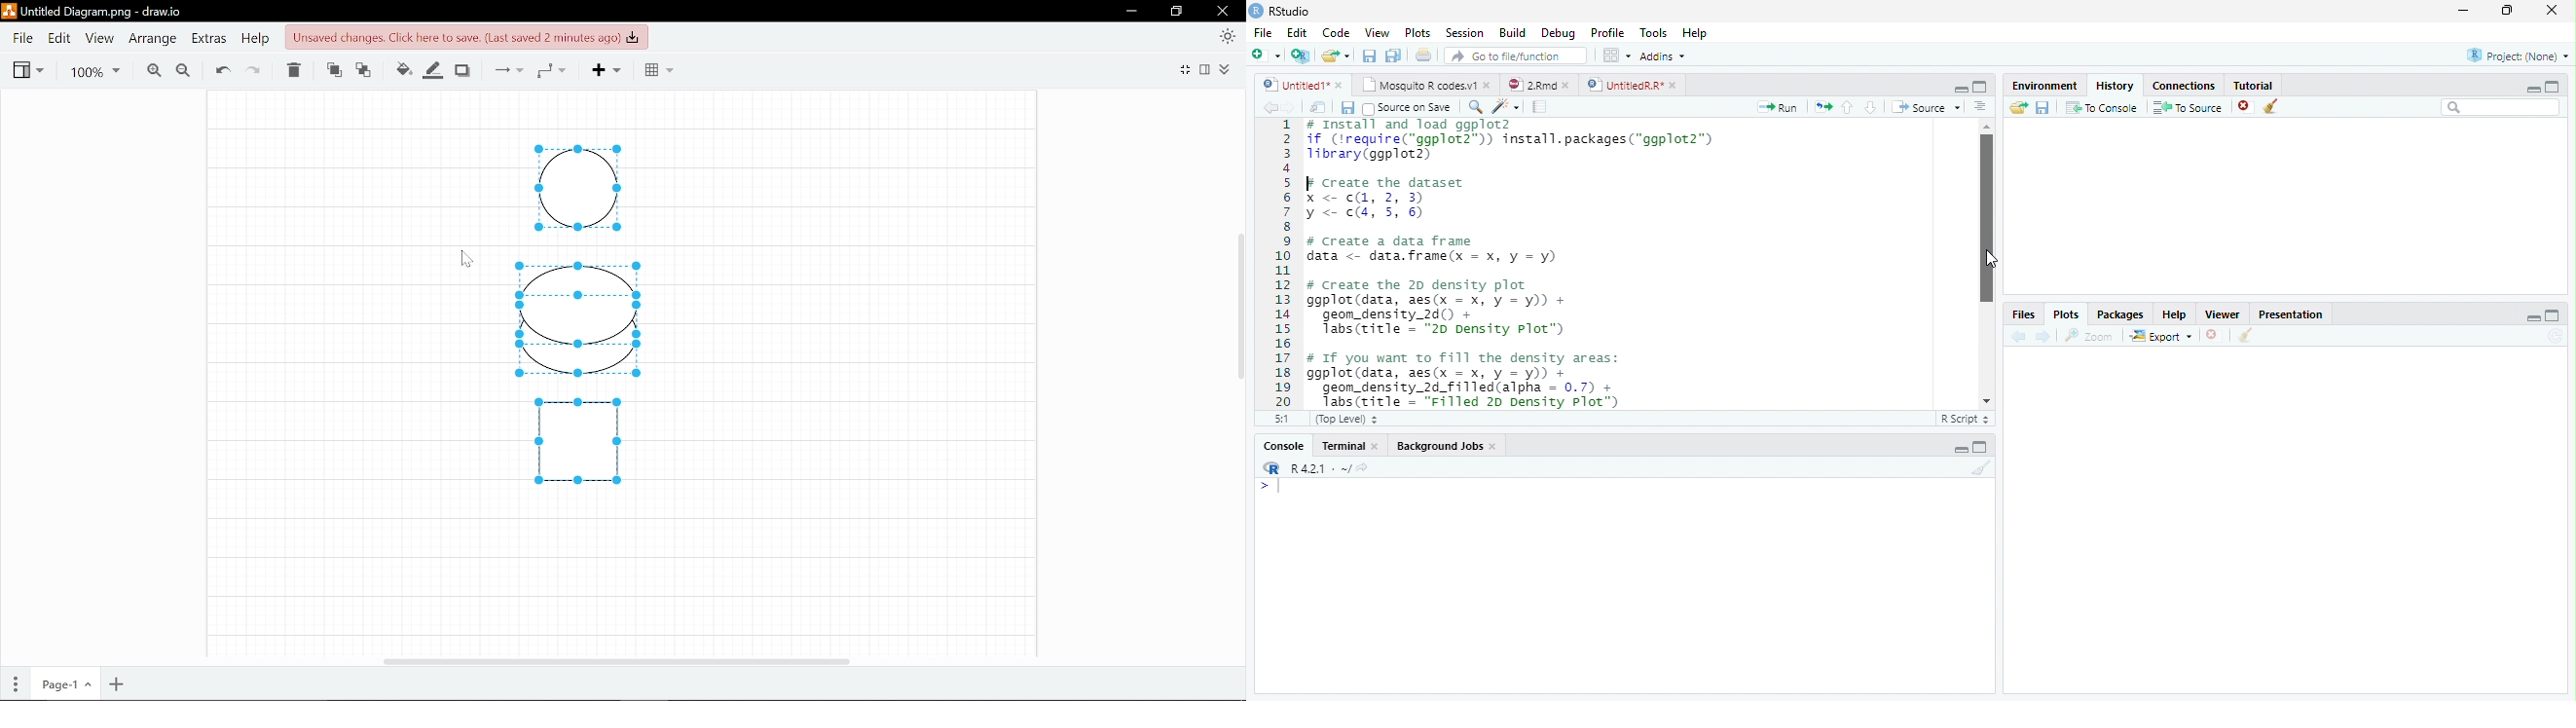 This screenshot has height=728, width=2576. Describe the element at coordinates (1423, 55) in the screenshot. I see `print current file` at that location.